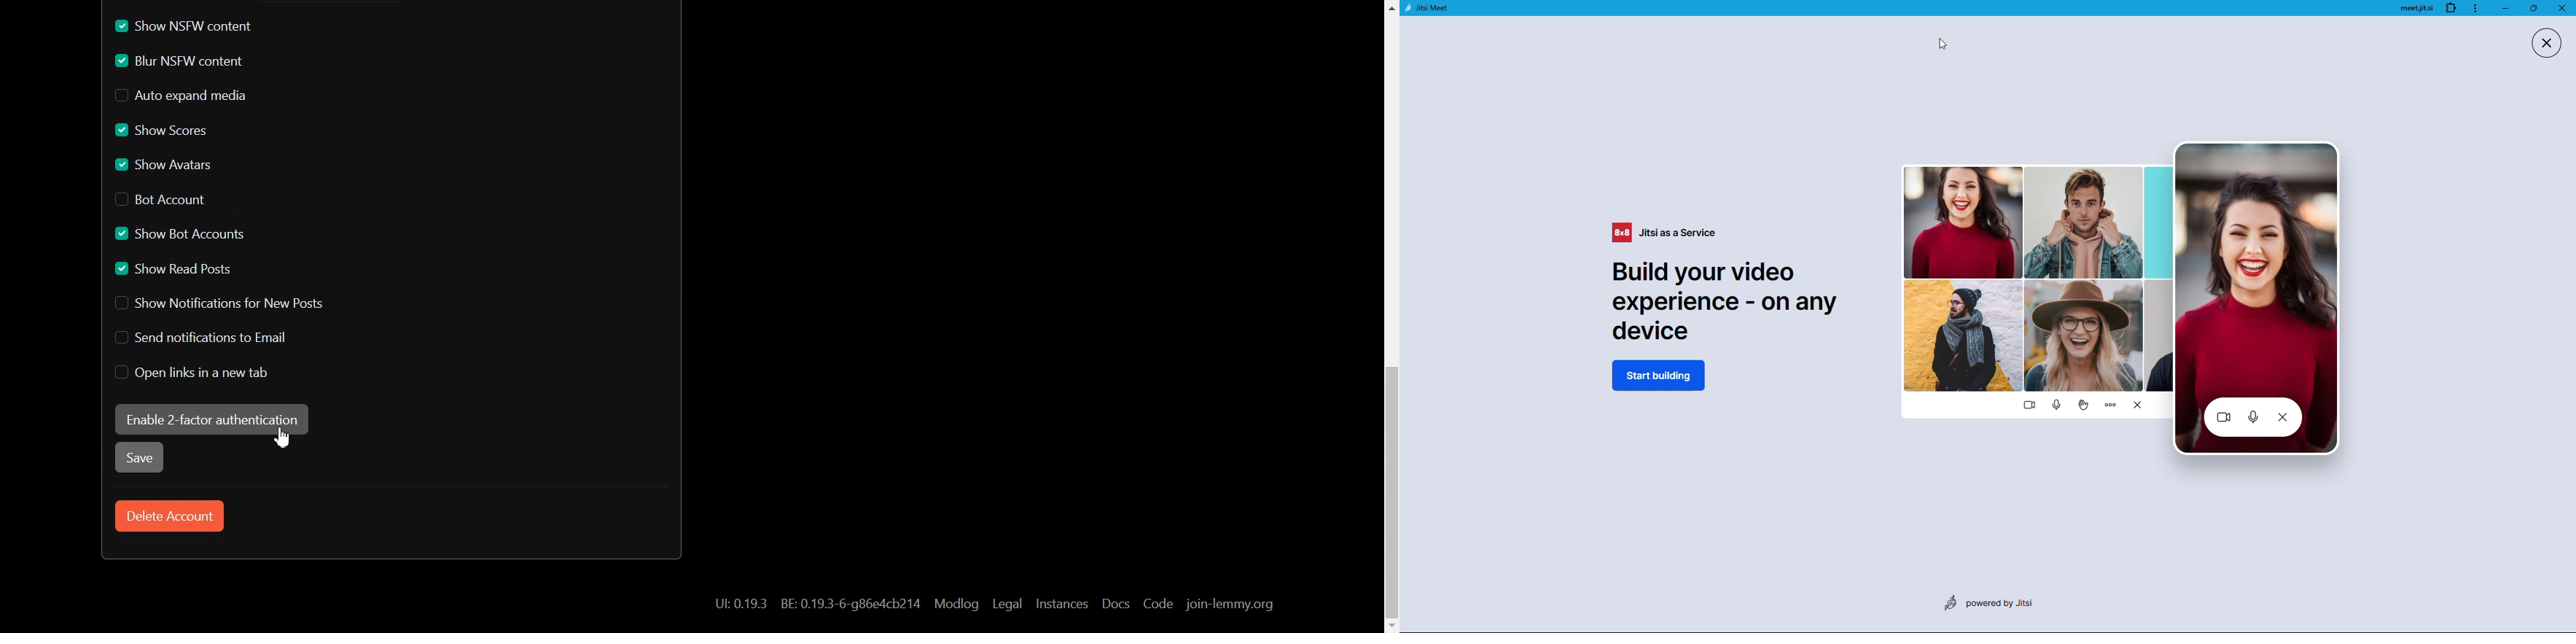 This screenshot has width=2576, height=644. Describe the element at coordinates (2564, 8) in the screenshot. I see `close` at that location.